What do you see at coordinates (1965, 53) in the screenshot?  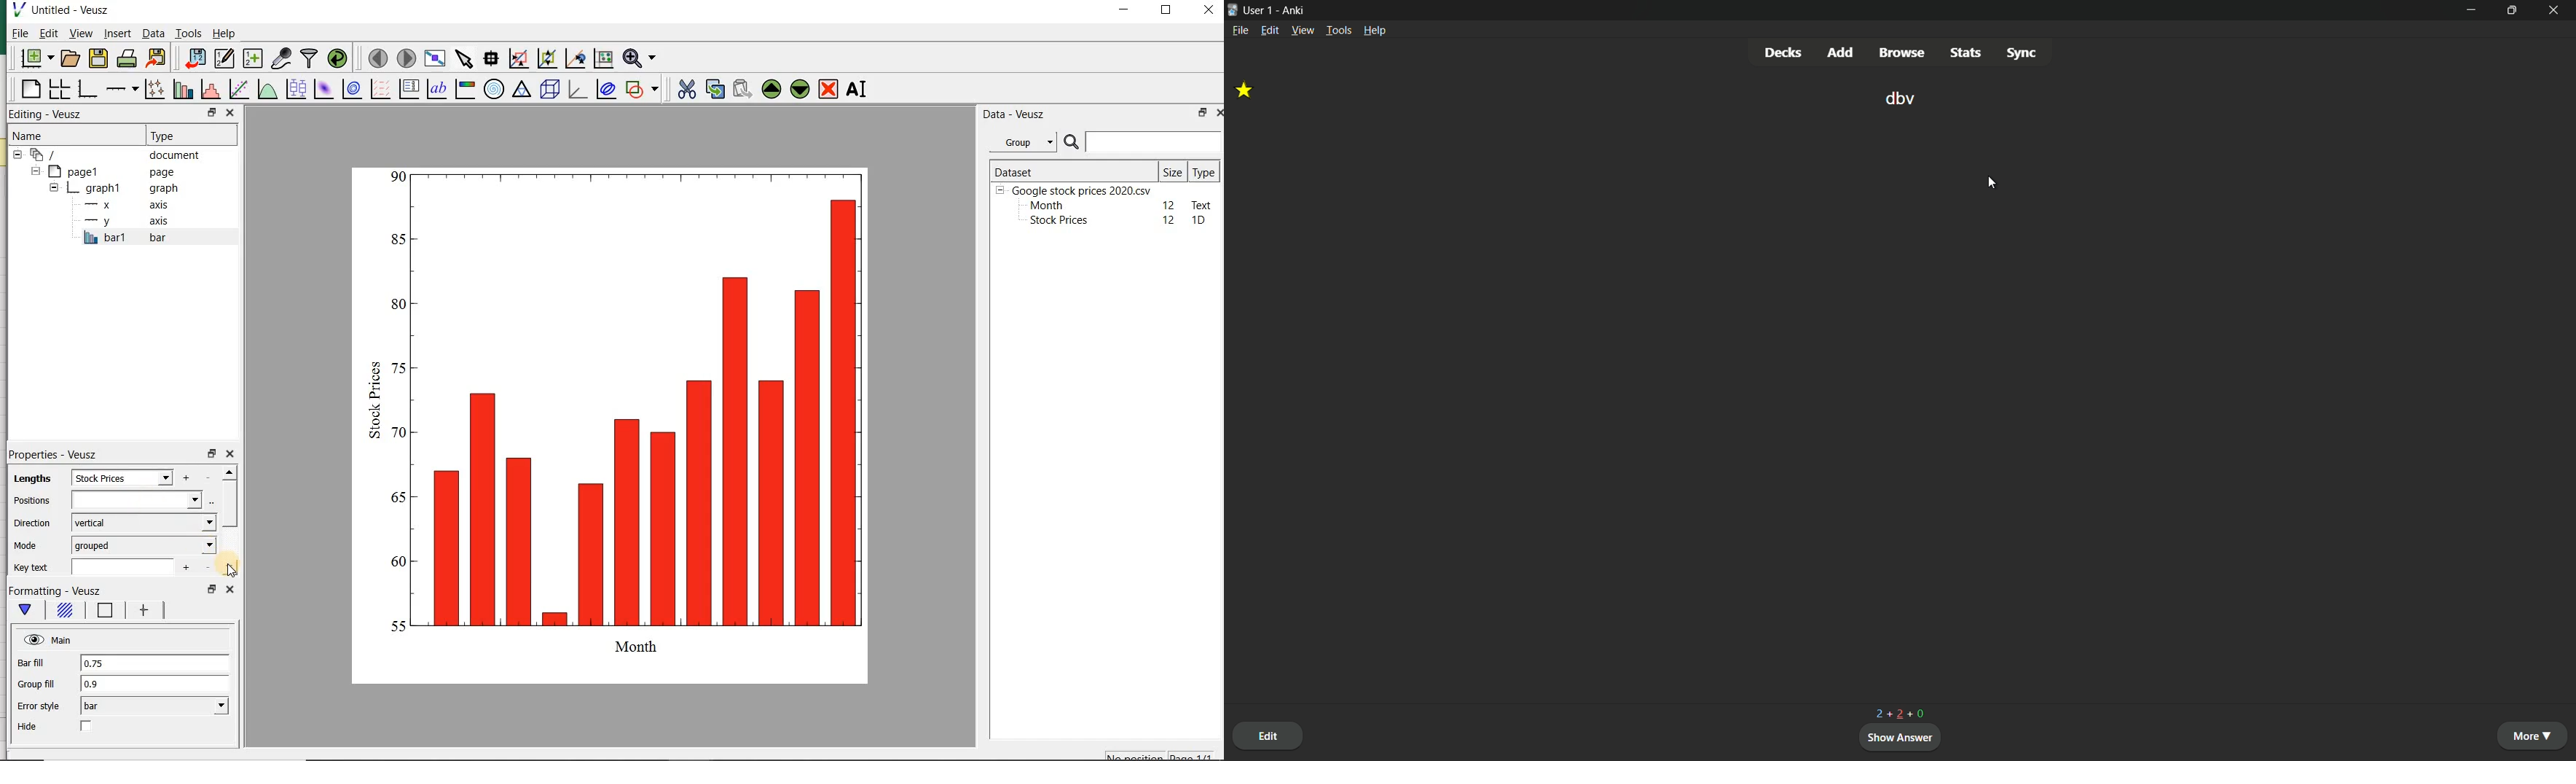 I see `stats` at bounding box center [1965, 53].